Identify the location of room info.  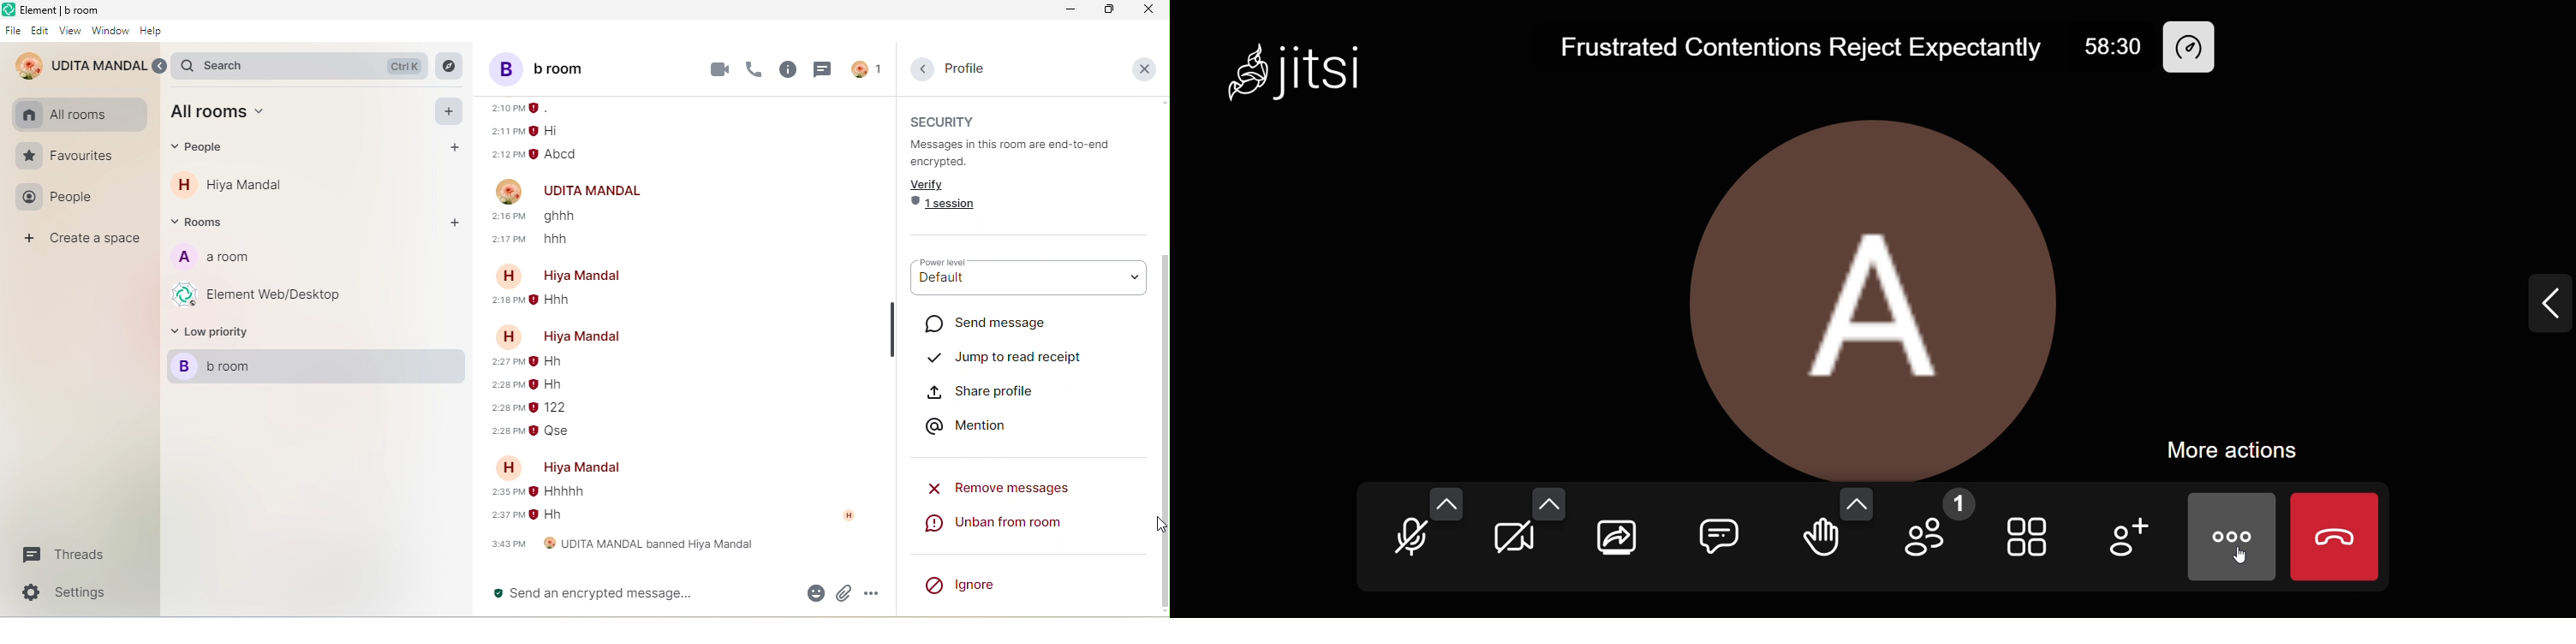
(789, 70).